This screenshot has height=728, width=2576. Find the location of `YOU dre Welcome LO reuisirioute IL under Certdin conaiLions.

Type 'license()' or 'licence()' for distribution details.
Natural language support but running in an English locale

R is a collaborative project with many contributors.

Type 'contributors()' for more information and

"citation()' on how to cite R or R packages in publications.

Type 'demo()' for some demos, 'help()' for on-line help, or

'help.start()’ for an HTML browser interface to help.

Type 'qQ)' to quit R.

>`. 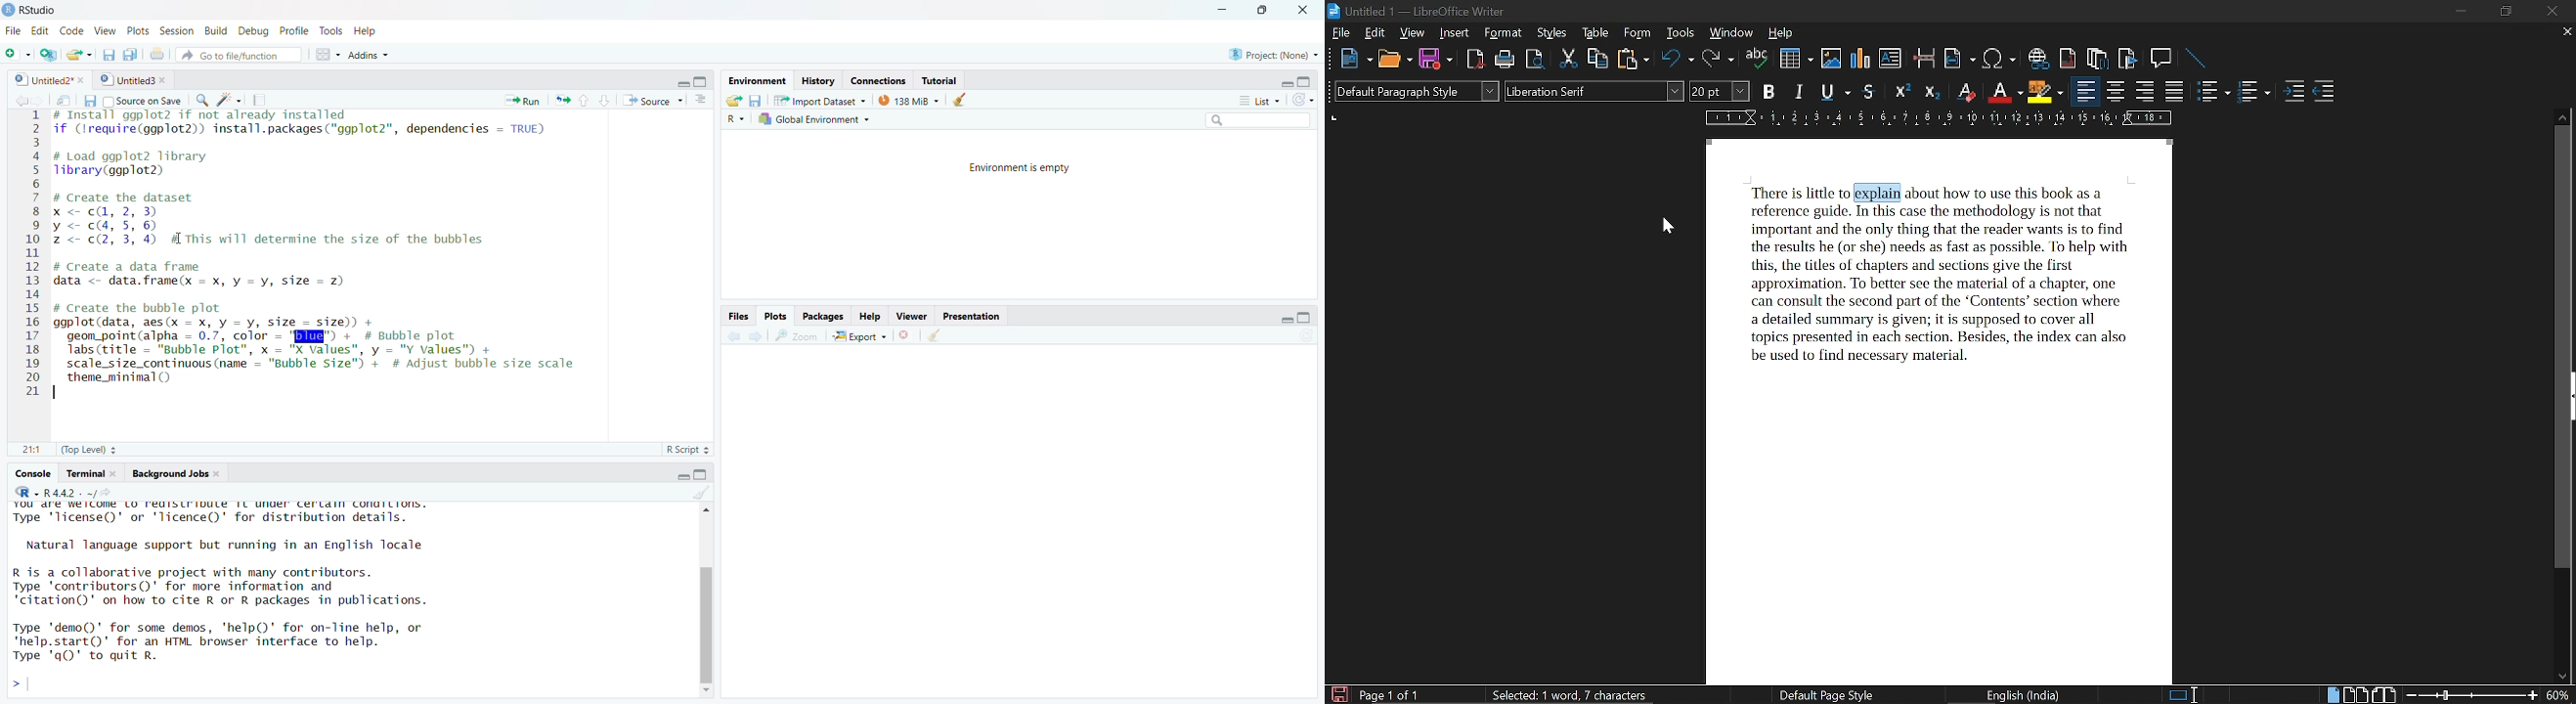

YOU dre Welcome LO reuisirioute IL under Certdin conaiLions.

Type 'license()' or 'licence()' for distribution details.
Natural language support but running in an English locale

R is a collaborative project with many contributors.

Type 'contributors()' for more information and

"citation()' on how to cite R or R packages in publications.

Type 'demo()' for some demos, 'help()' for on-line help, or

'help.start()’ for an HTML browser interface to help.

Type 'qQ)' to quit R.

> is located at coordinates (324, 599).